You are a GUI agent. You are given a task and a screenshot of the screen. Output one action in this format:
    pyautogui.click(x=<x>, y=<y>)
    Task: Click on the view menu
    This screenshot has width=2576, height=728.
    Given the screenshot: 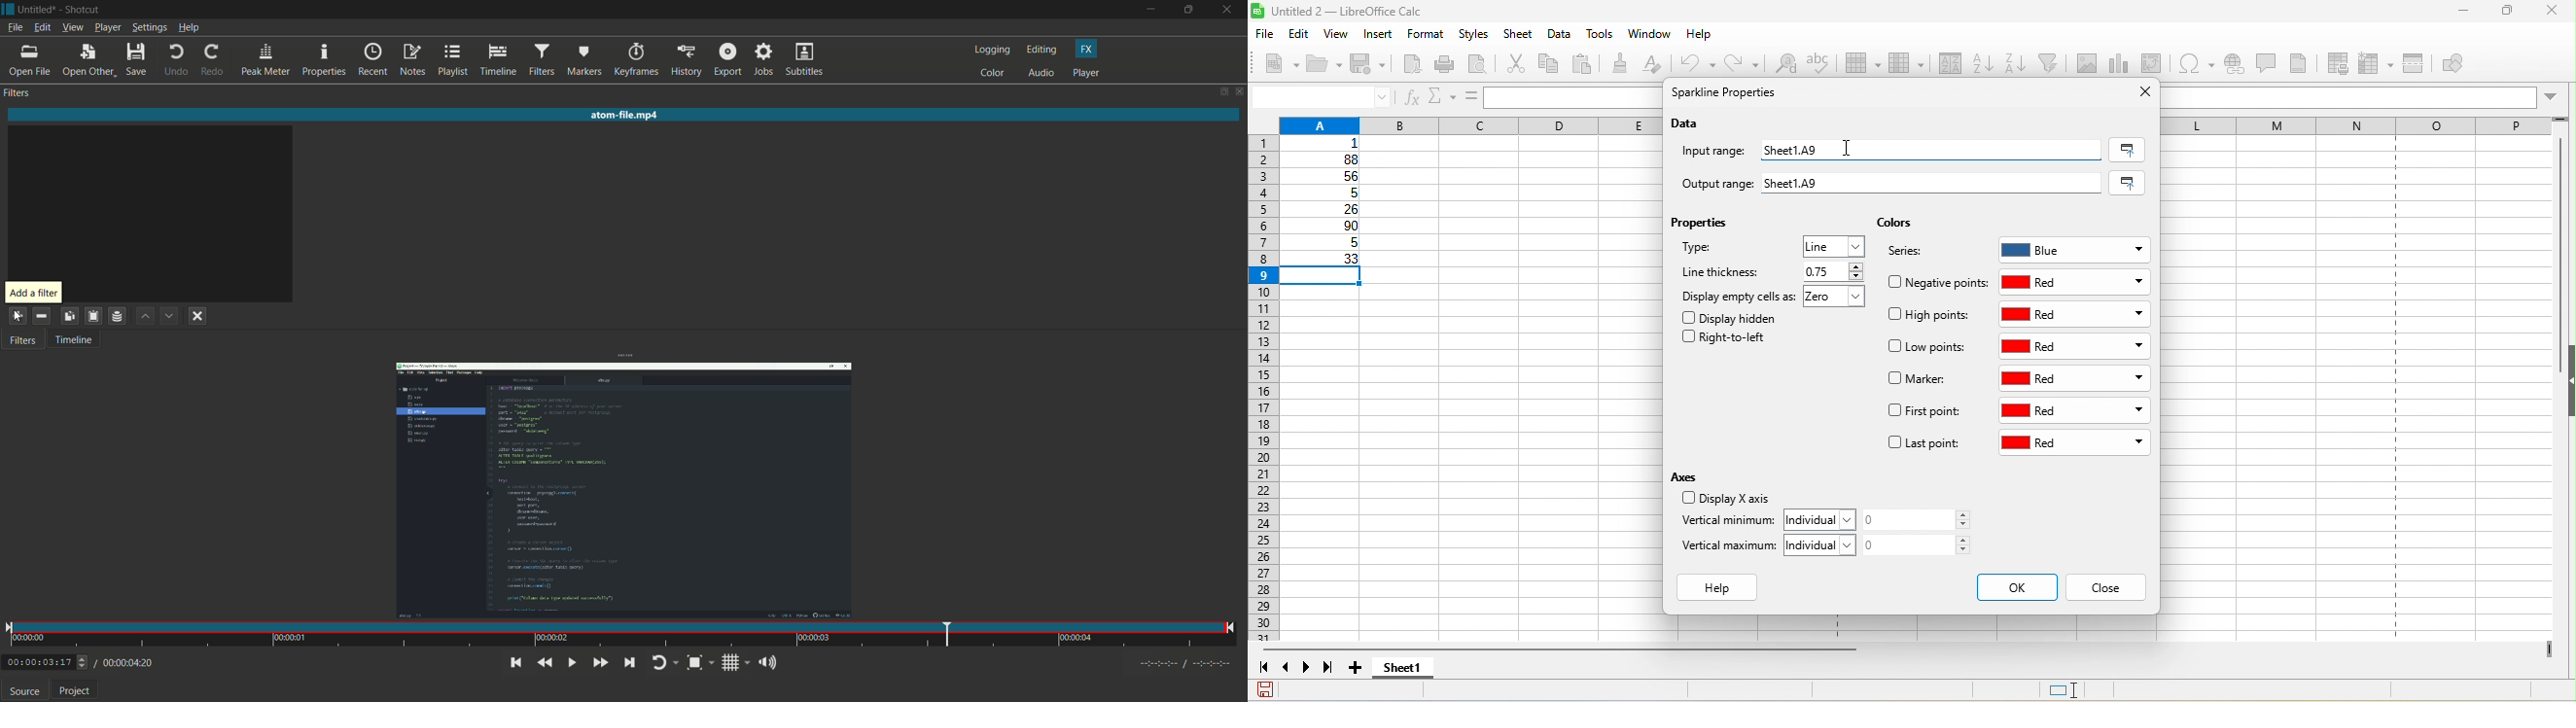 What is the action you would take?
    pyautogui.click(x=72, y=28)
    